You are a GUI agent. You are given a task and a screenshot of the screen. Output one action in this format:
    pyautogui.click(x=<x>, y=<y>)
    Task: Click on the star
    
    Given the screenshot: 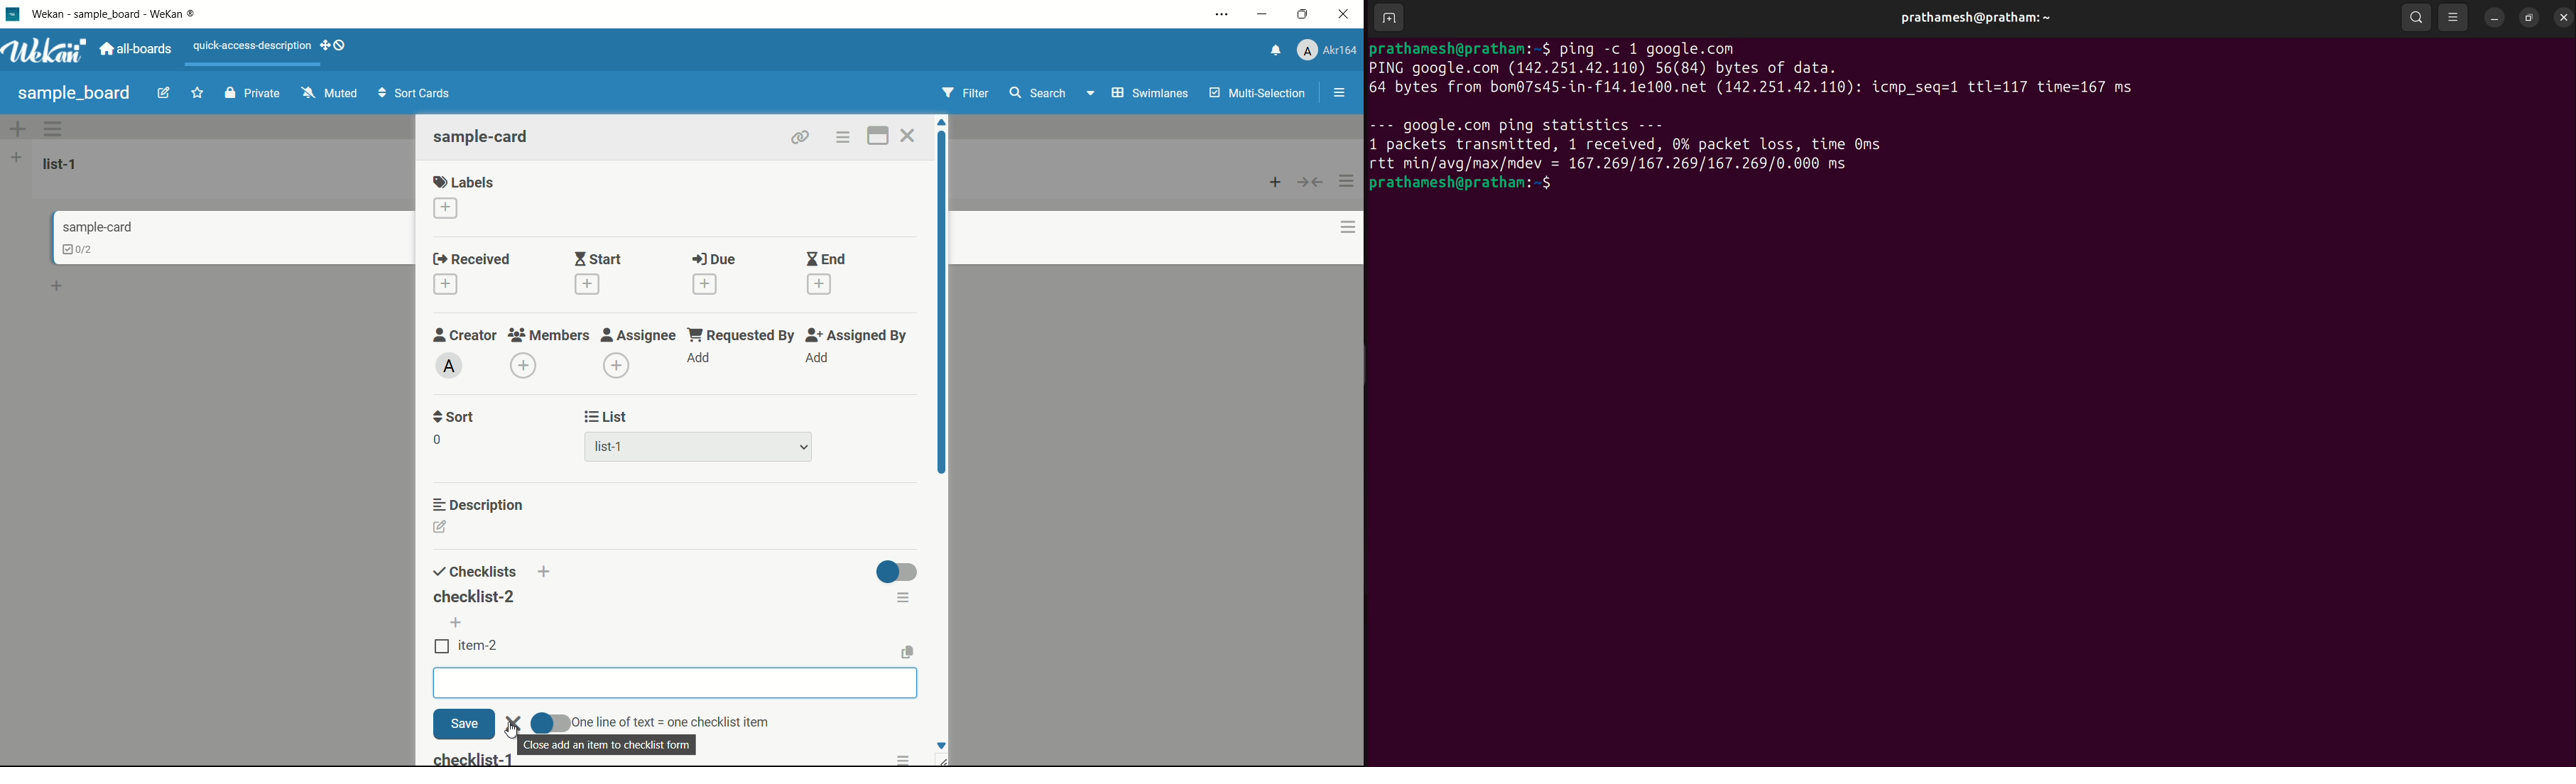 What is the action you would take?
    pyautogui.click(x=200, y=94)
    